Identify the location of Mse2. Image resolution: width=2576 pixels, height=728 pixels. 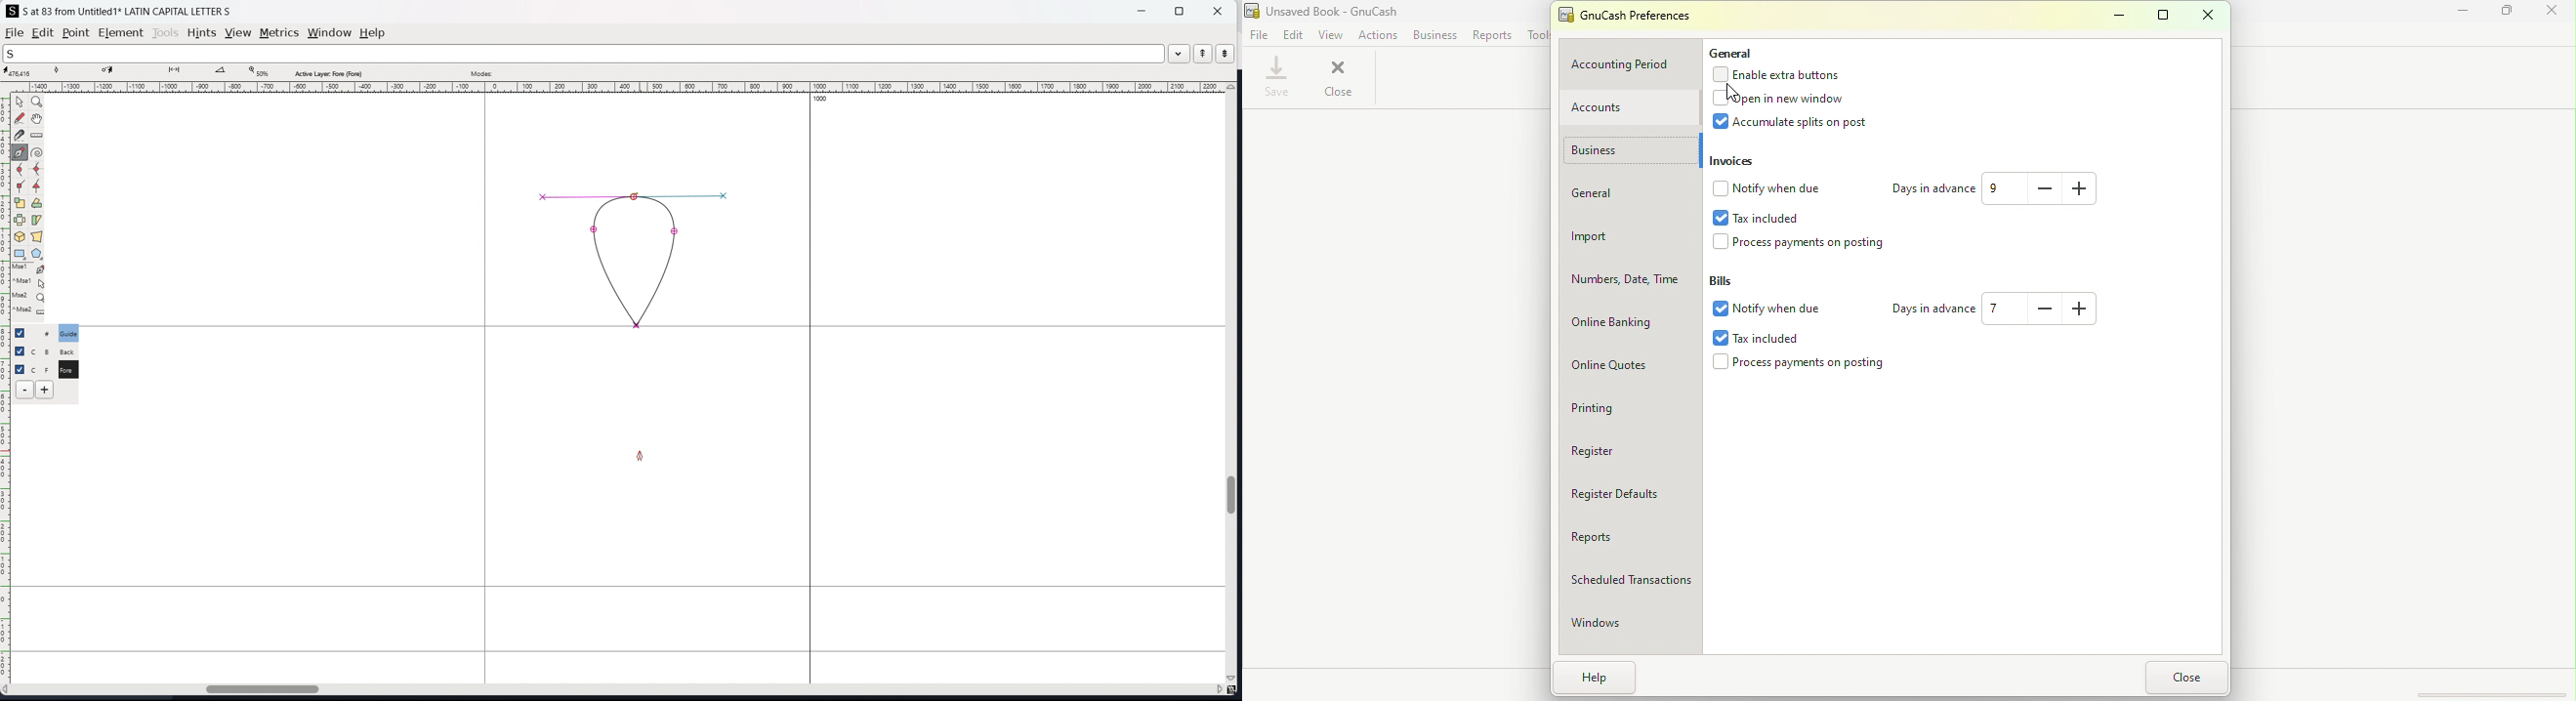
(30, 297).